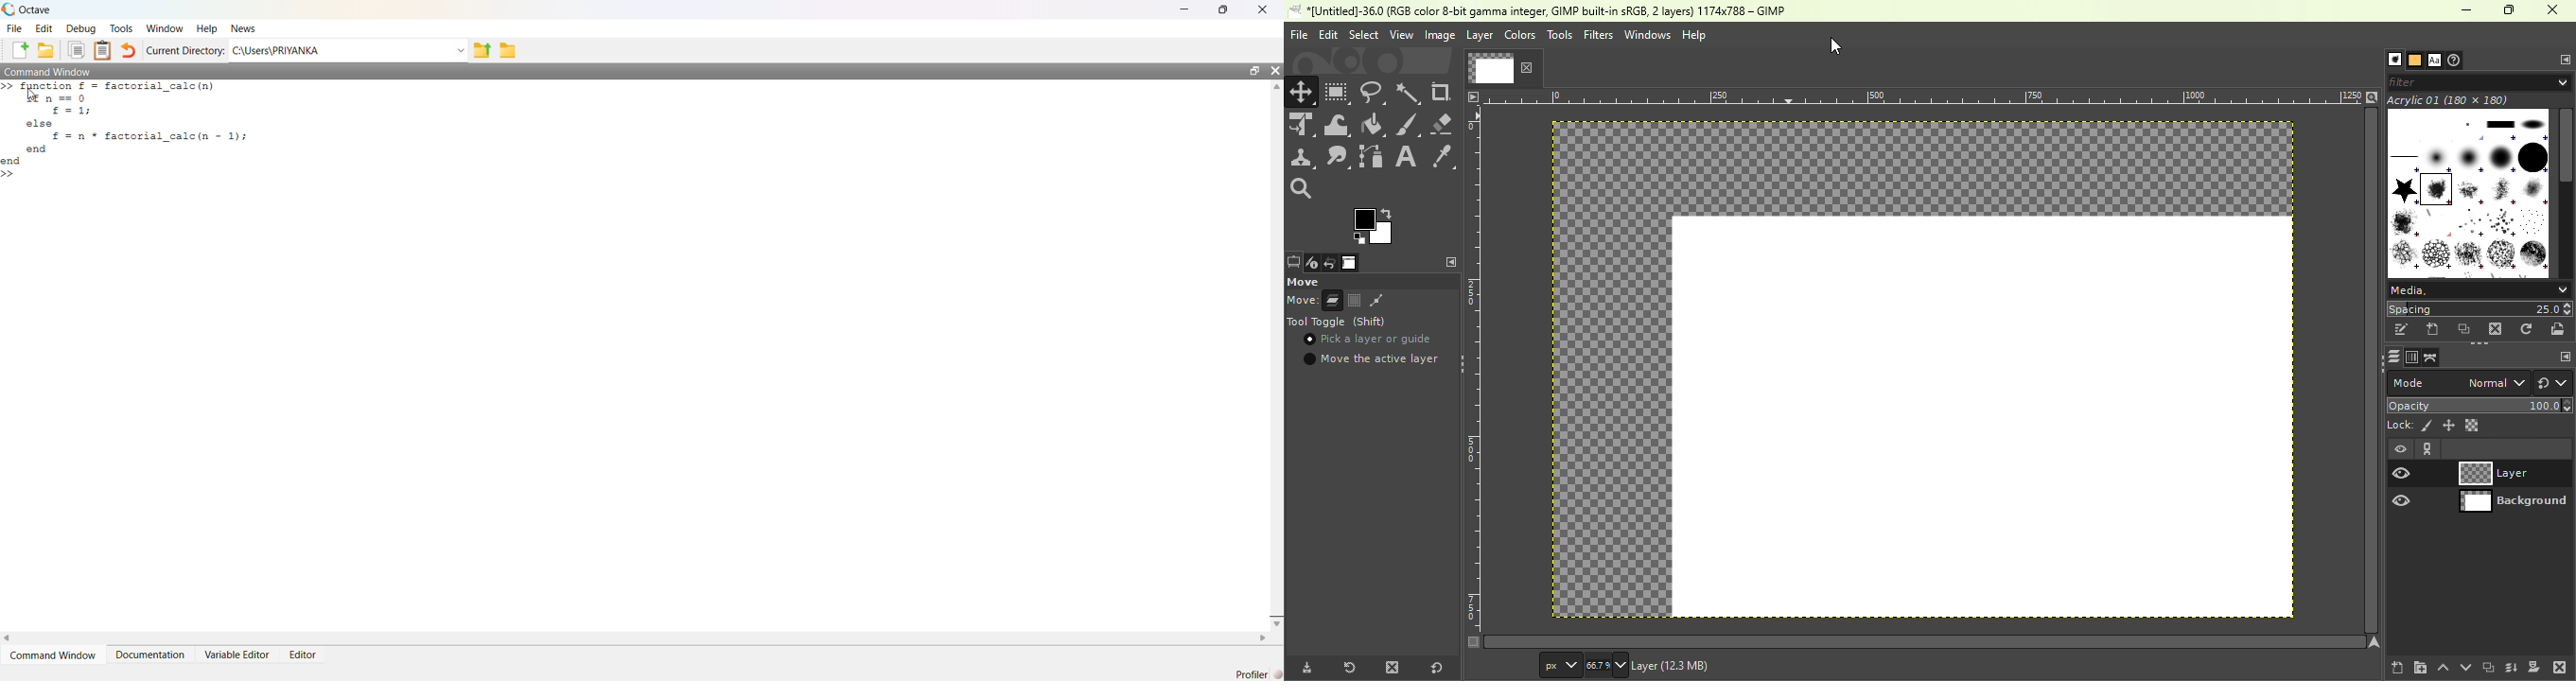 Image resolution: width=2576 pixels, height=700 pixels. Describe the element at coordinates (1403, 300) in the screenshot. I see `Intersect with the current selection` at that location.